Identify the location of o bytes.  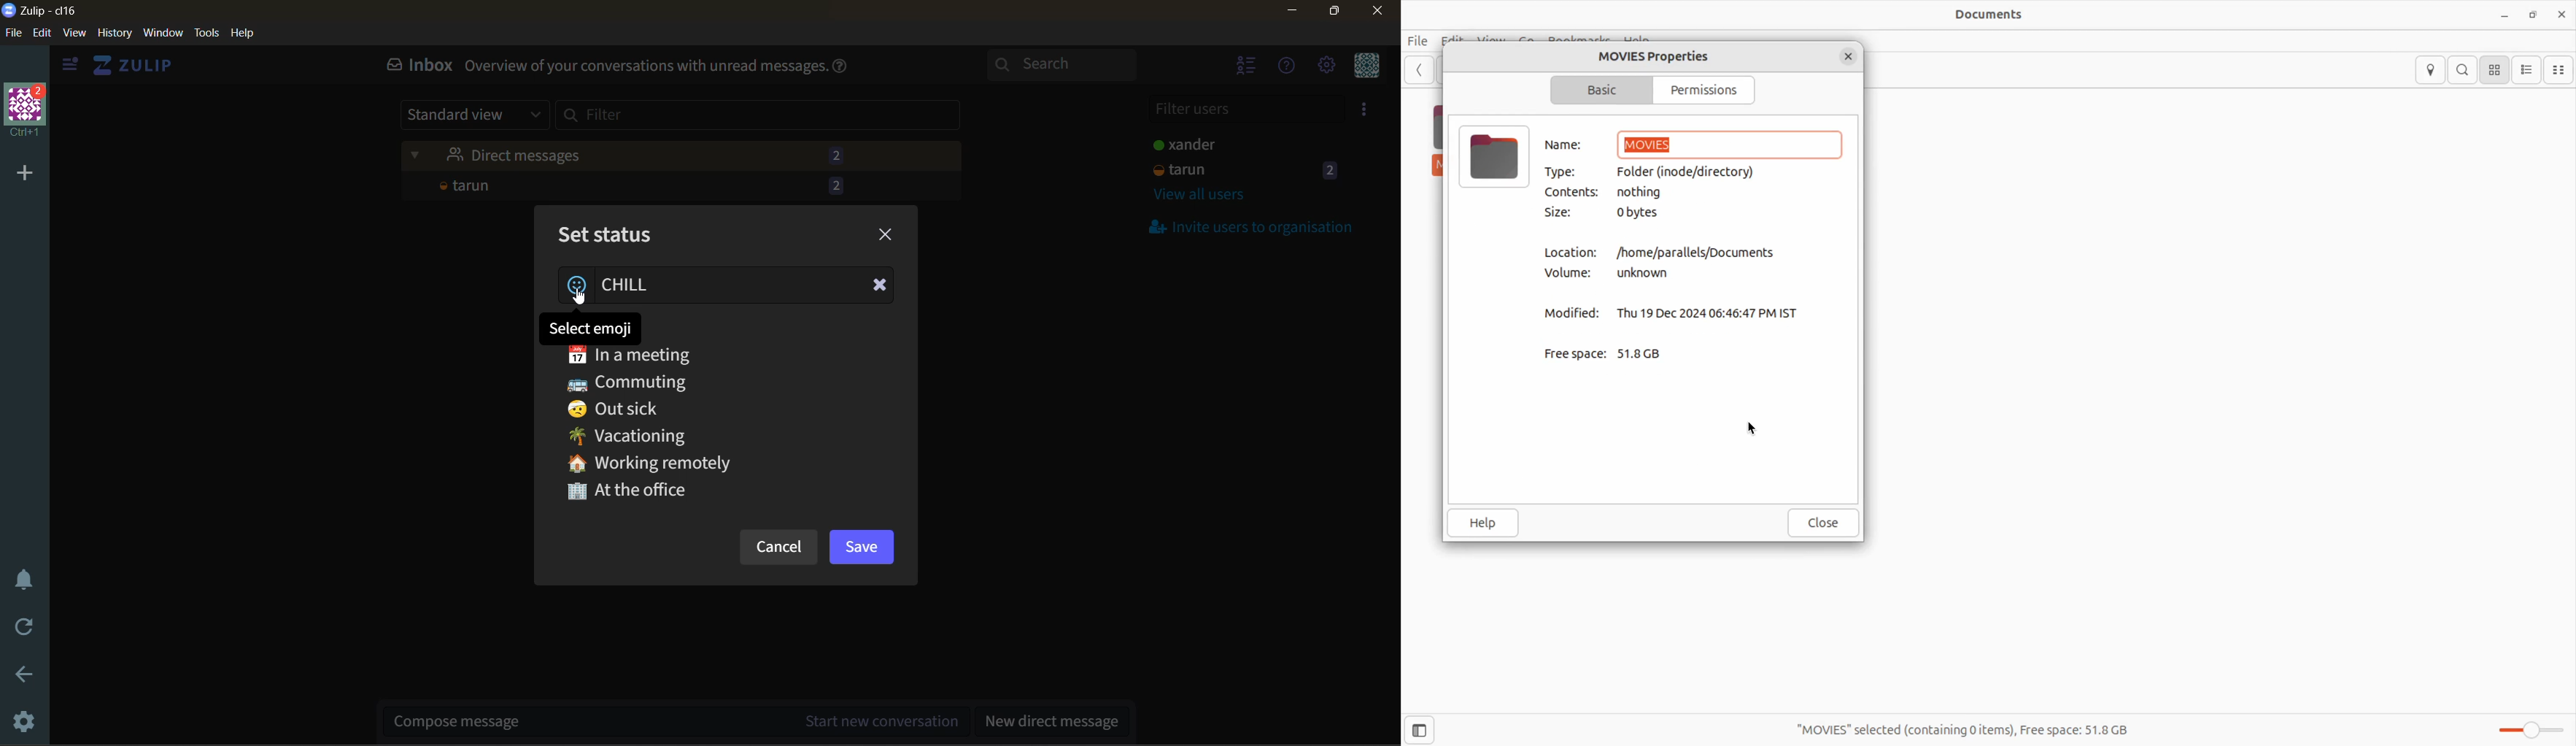
(1644, 213).